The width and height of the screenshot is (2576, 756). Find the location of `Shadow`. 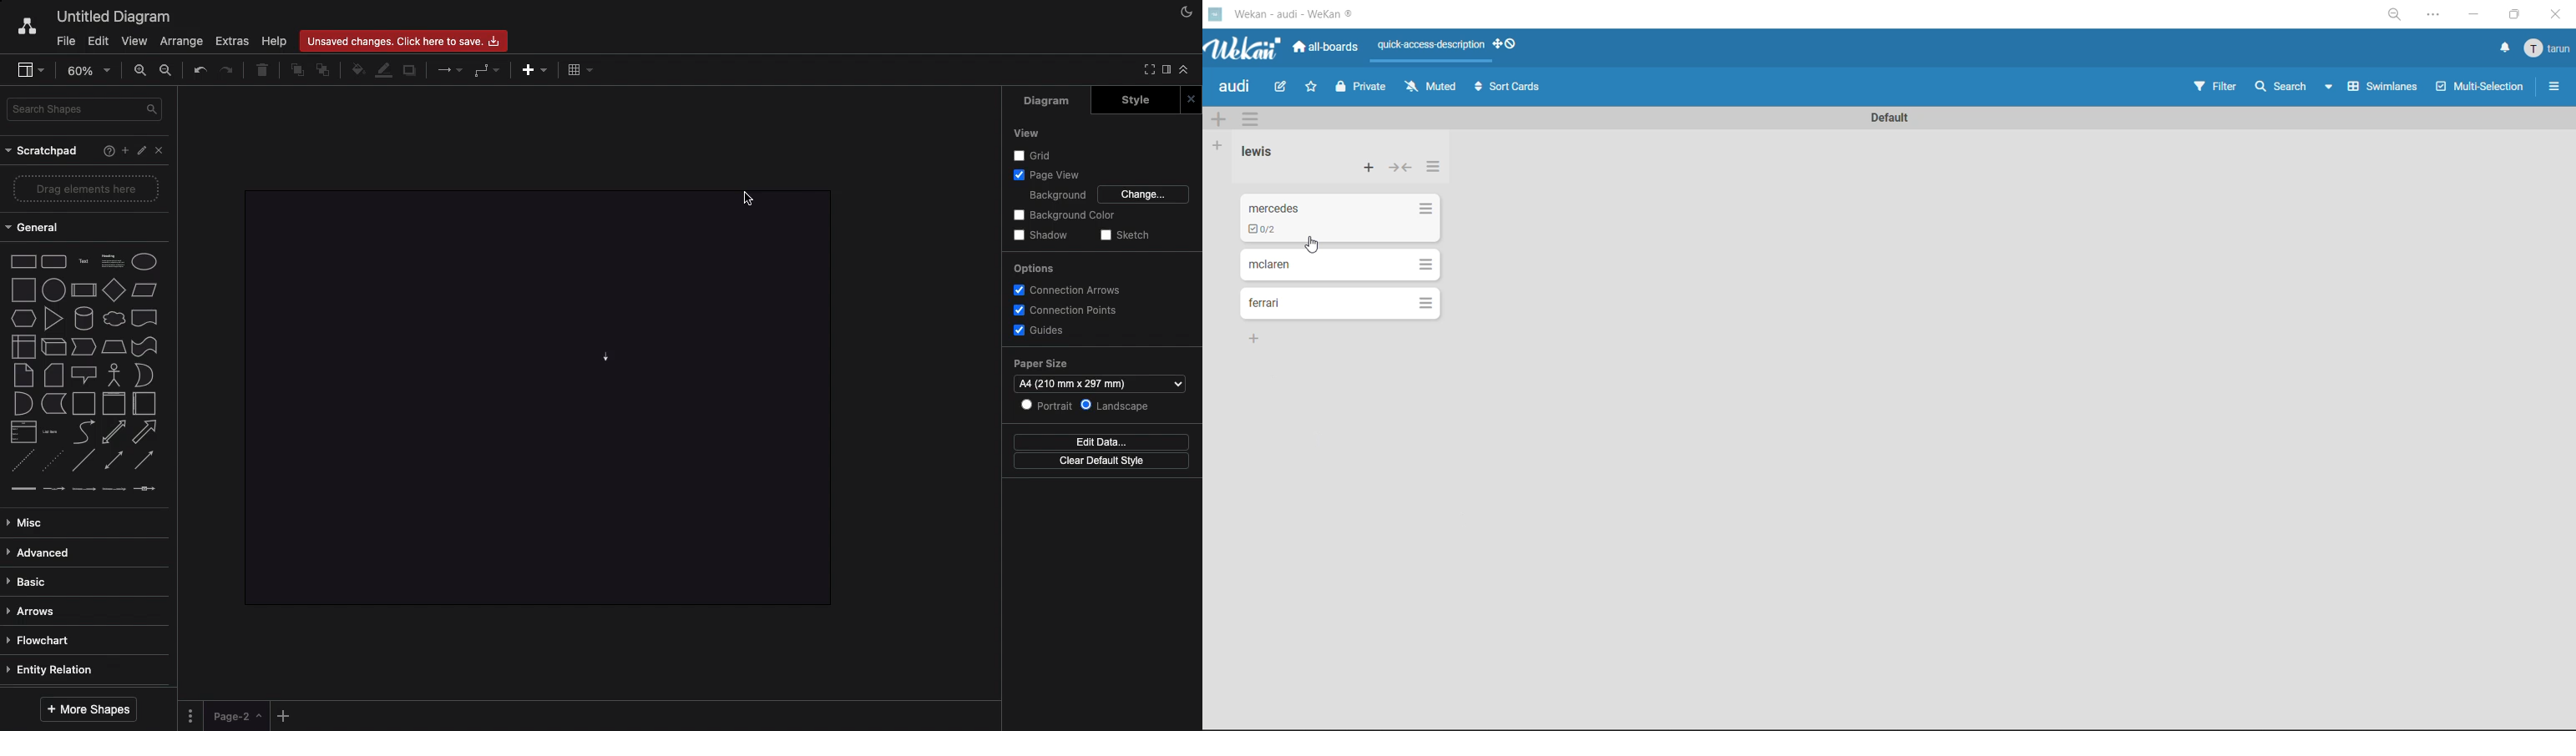

Shadow is located at coordinates (1040, 236).